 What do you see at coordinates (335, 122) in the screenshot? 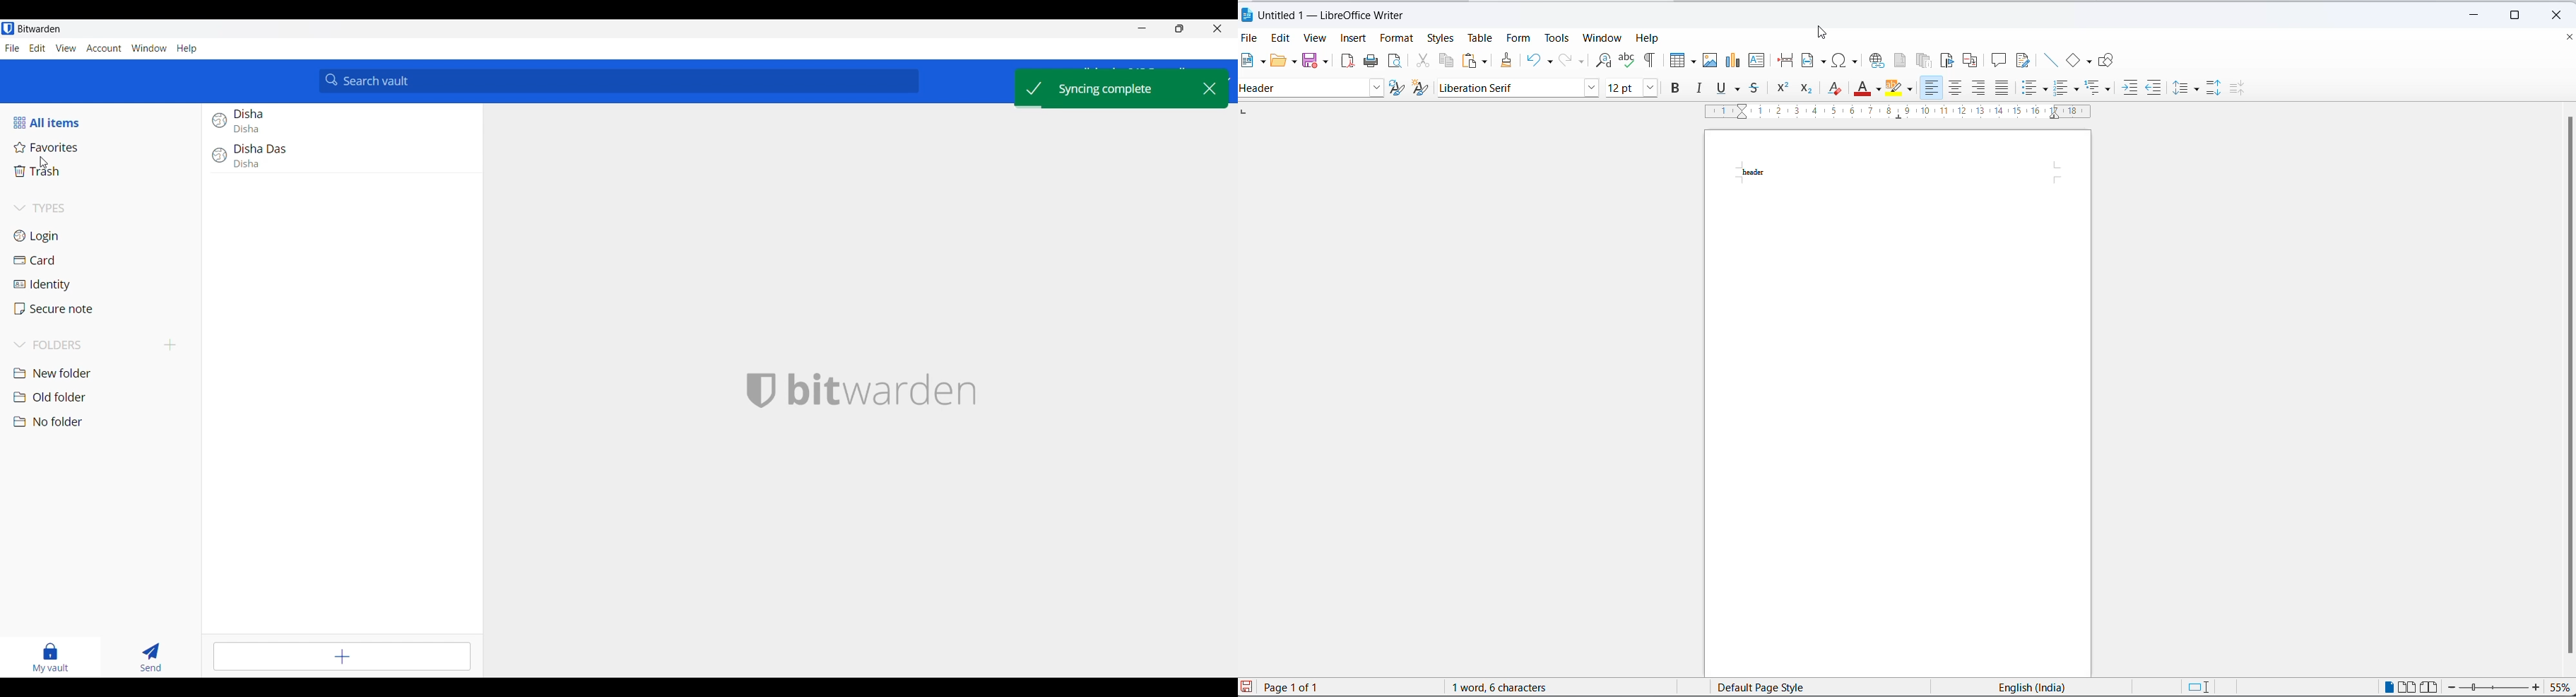
I see `login entry info ` at bounding box center [335, 122].